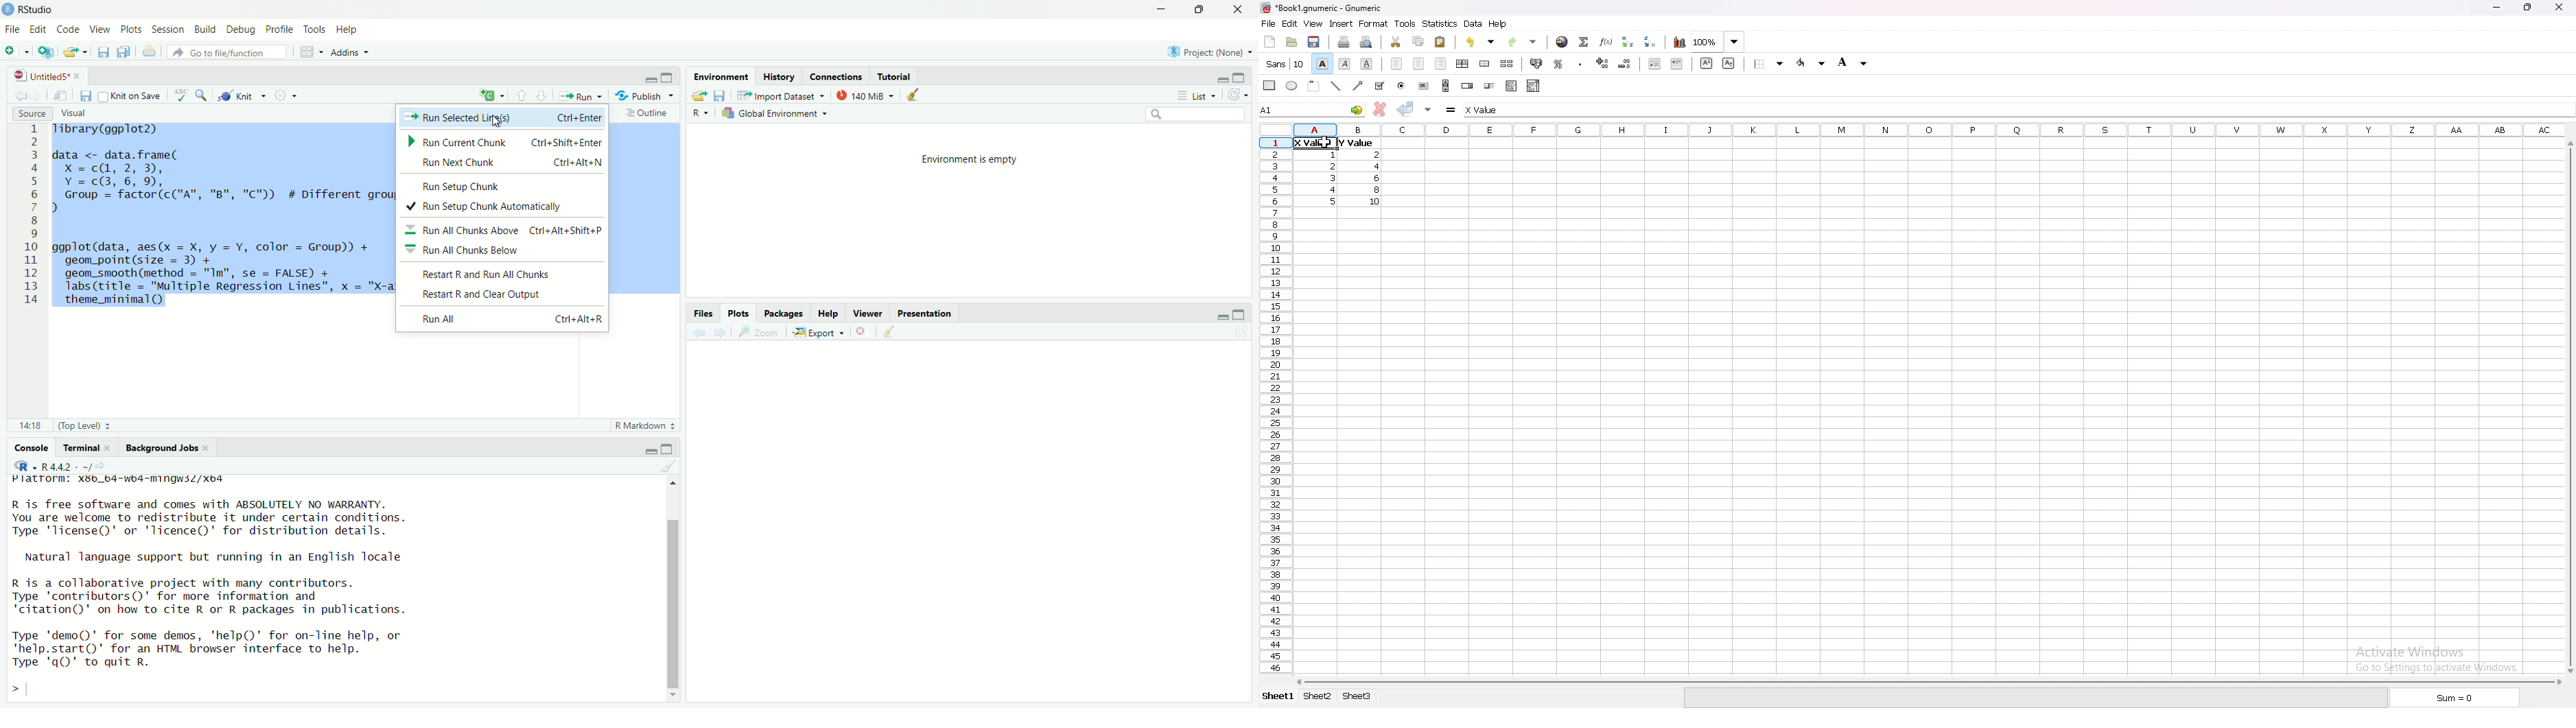  I want to click on export, so click(73, 54).